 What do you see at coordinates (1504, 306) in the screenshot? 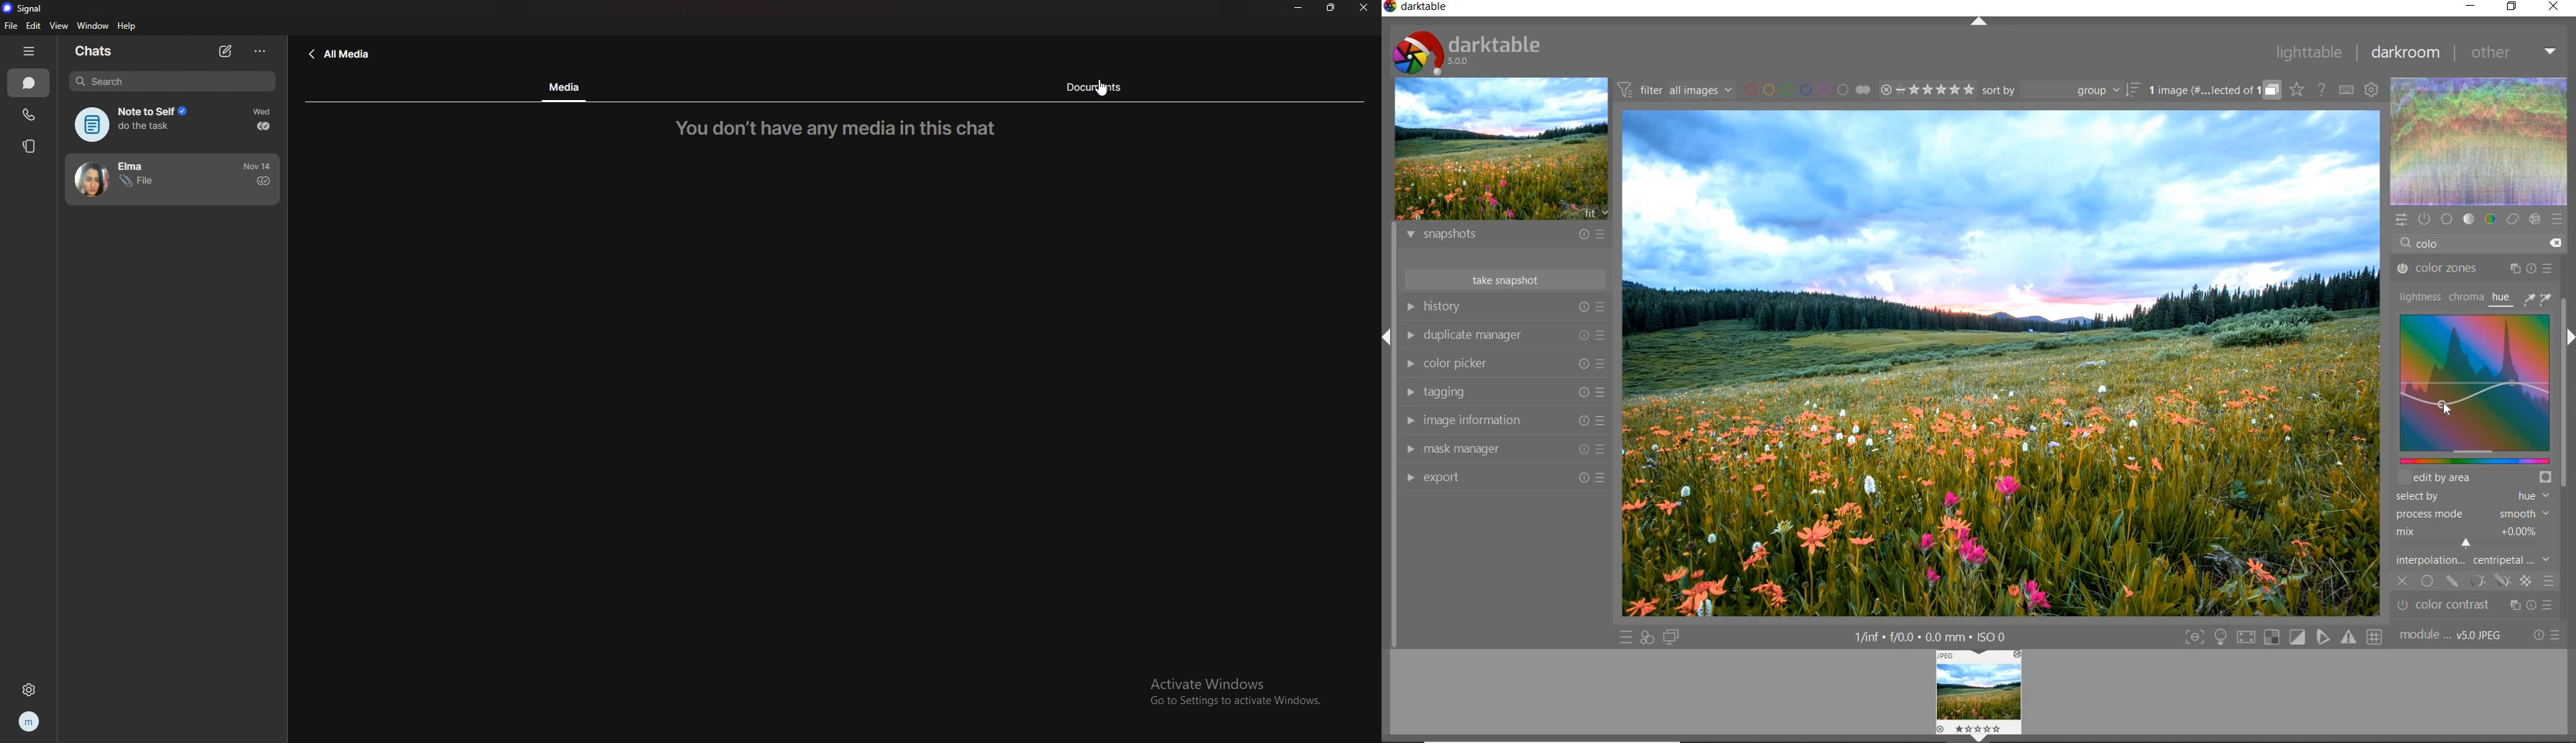
I see `history` at bounding box center [1504, 306].